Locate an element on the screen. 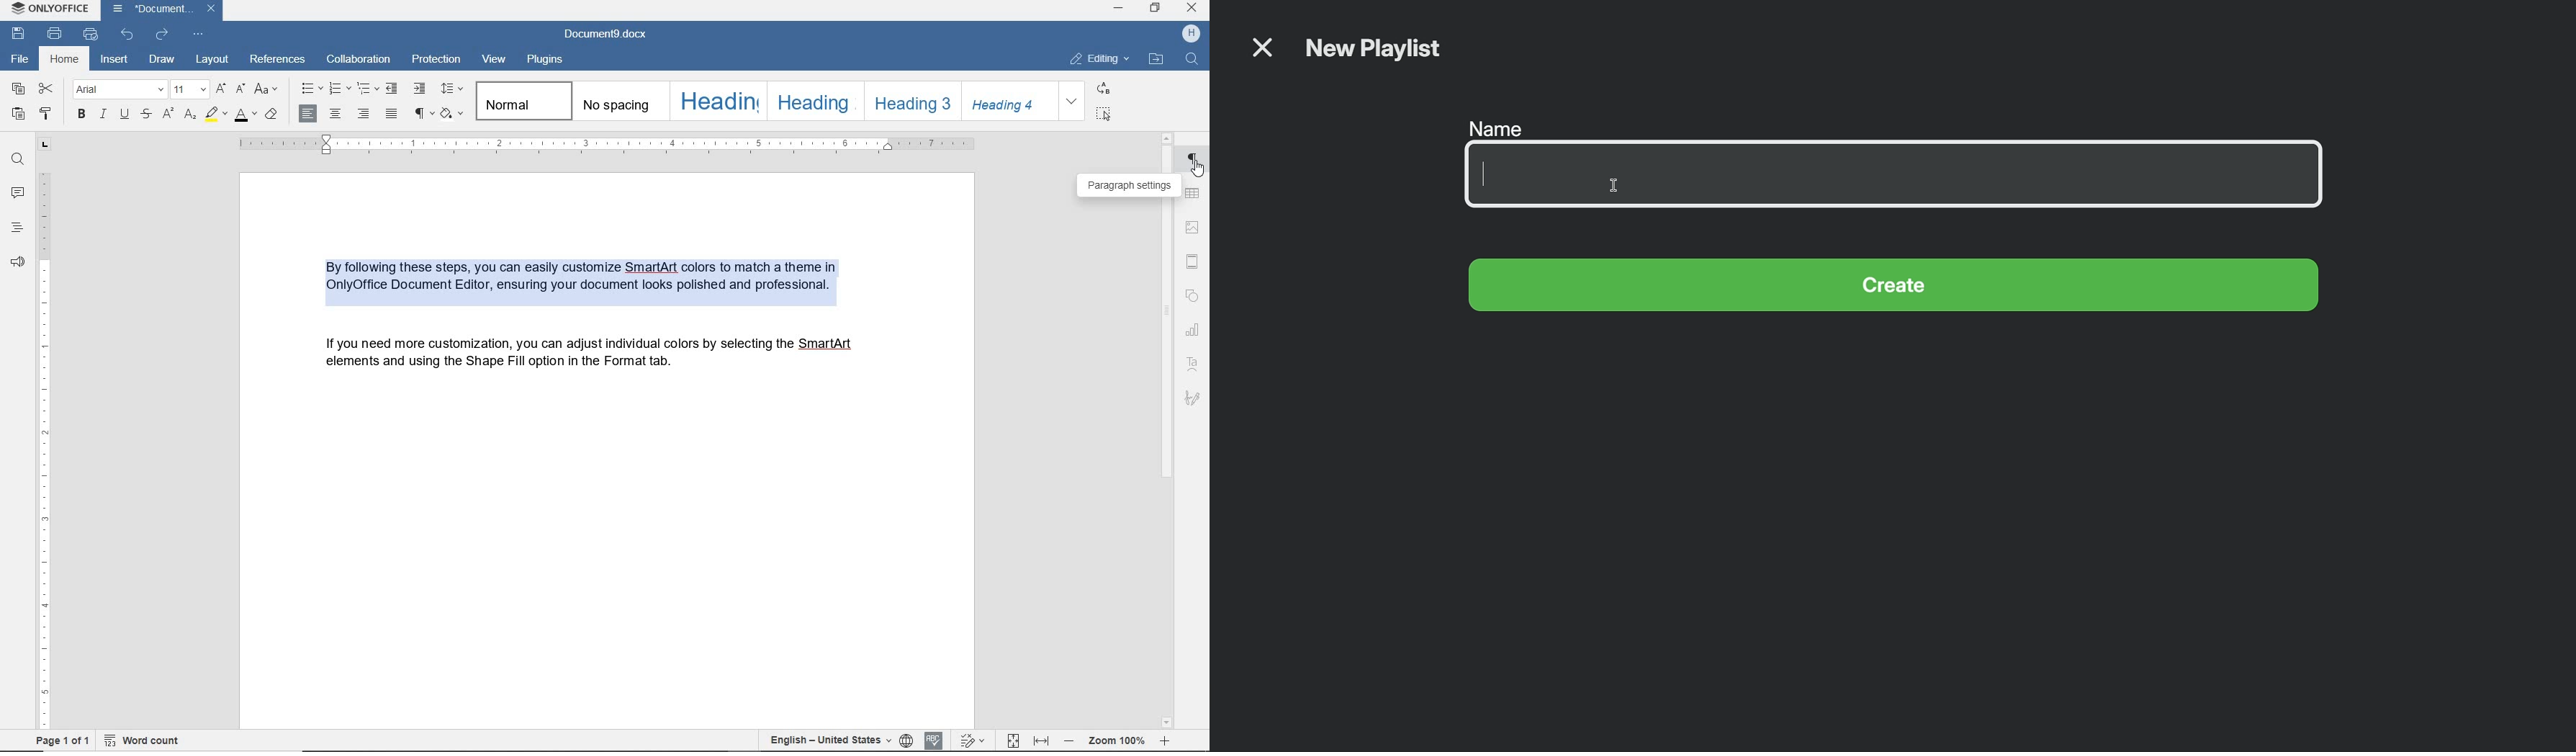 The image size is (2576, 756). font color is located at coordinates (246, 117).